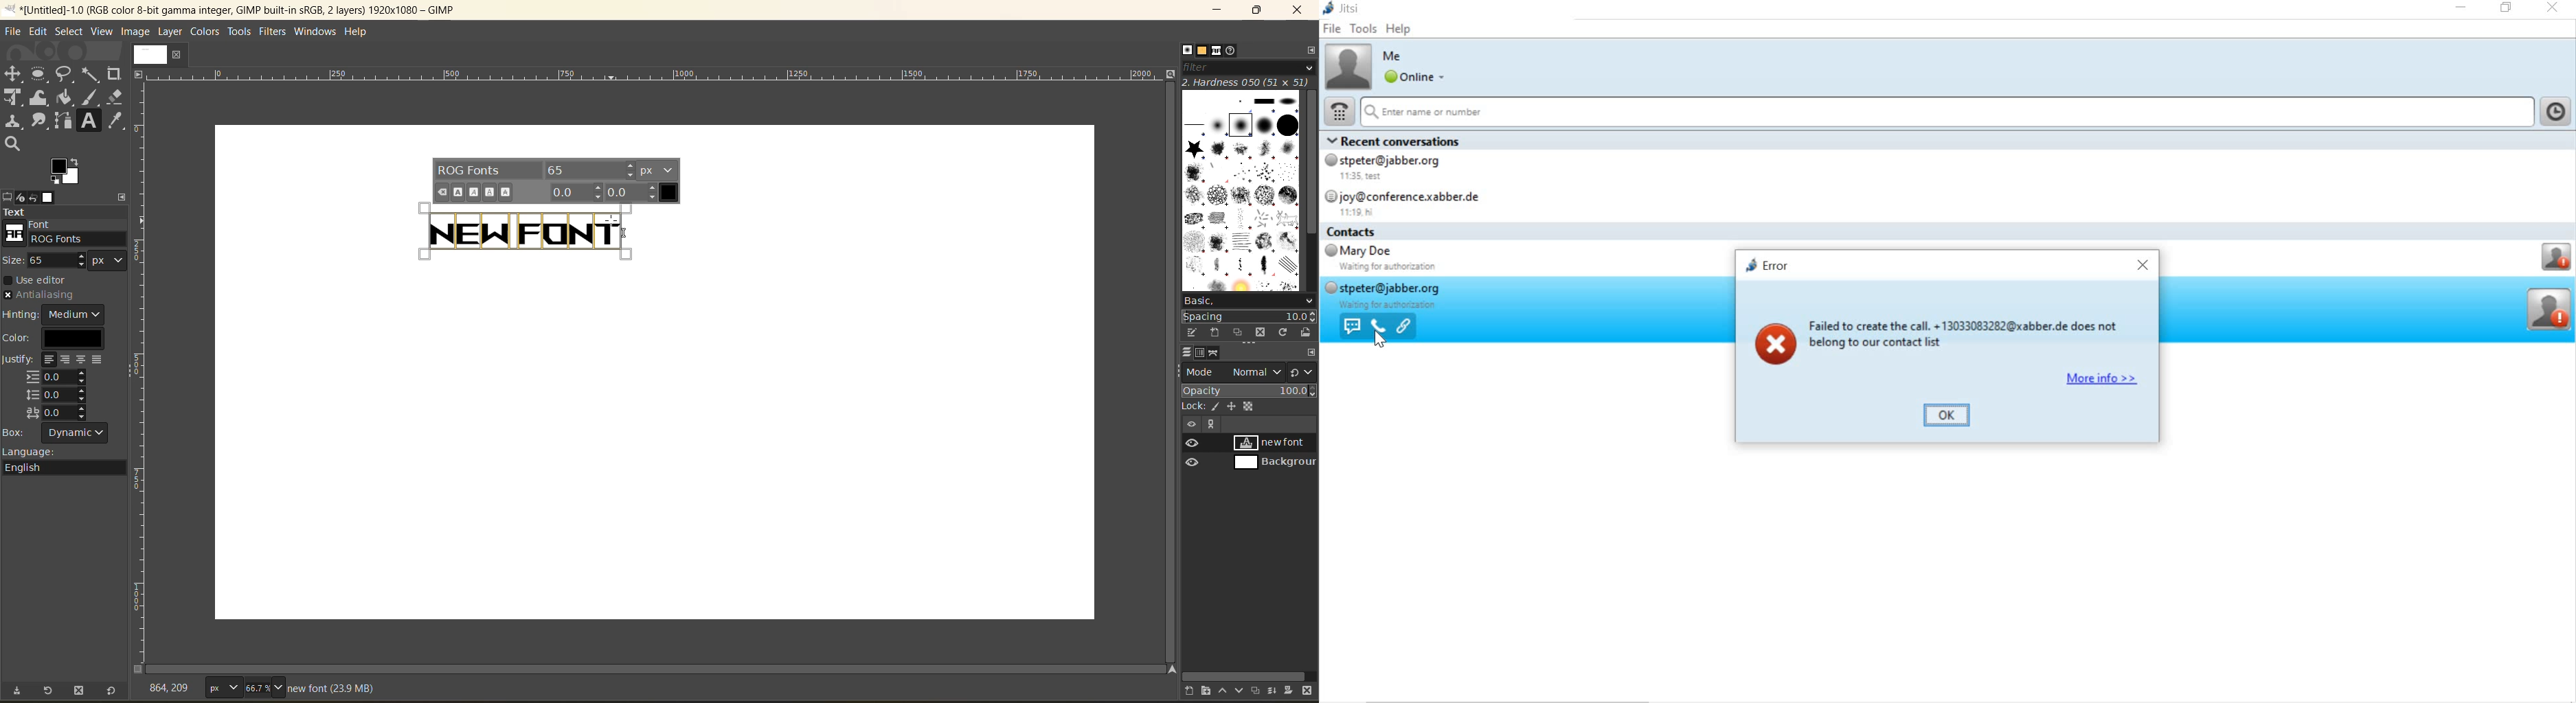  What do you see at coordinates (1168, 371) in the screenshot?
I see `vertical scroll bar` at bounding box center [1168, 371].